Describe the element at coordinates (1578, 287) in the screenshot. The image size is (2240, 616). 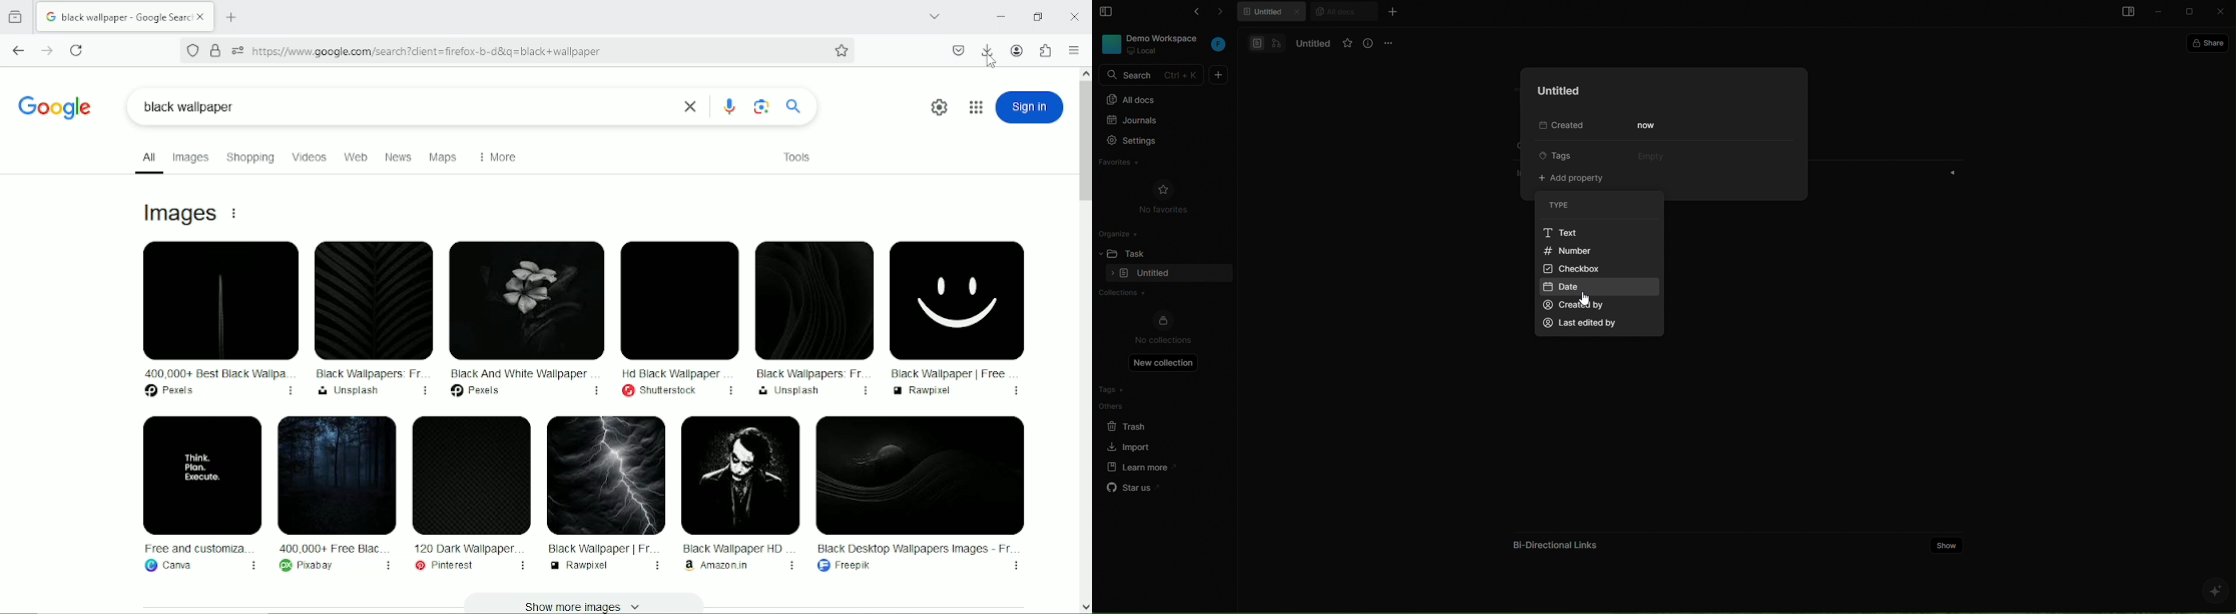
I see `date` at that location.